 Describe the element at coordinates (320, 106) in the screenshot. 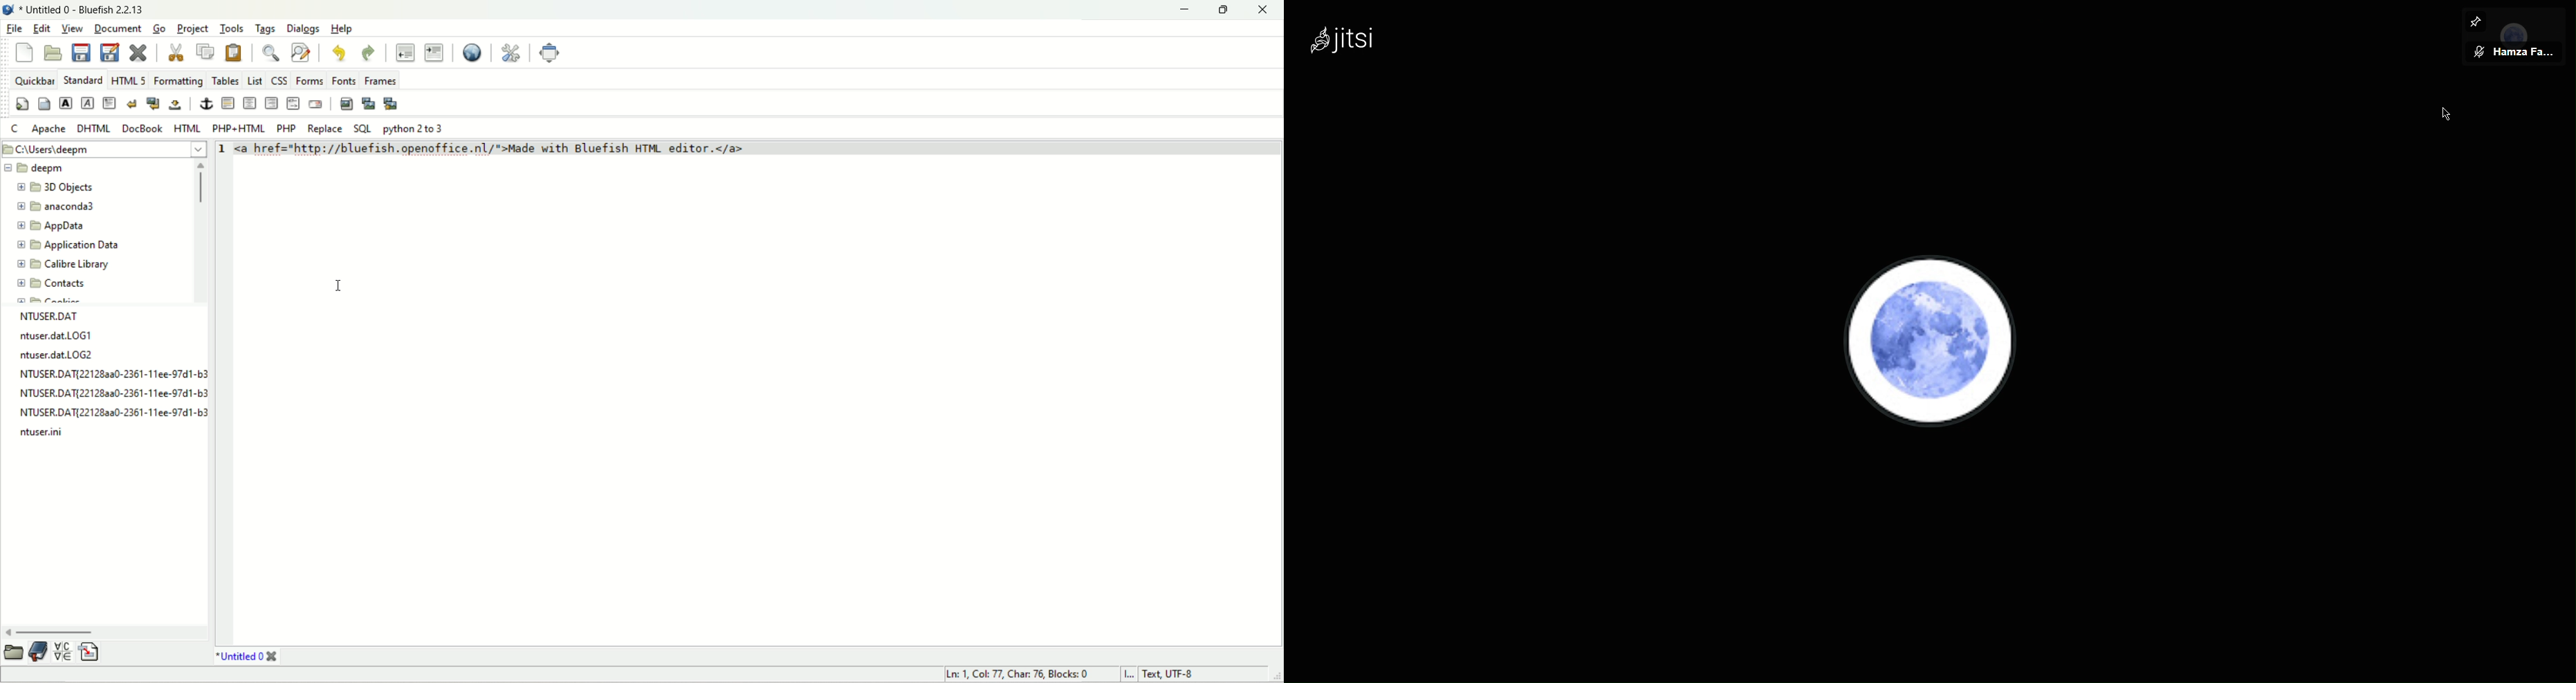

I see `email` at that location.